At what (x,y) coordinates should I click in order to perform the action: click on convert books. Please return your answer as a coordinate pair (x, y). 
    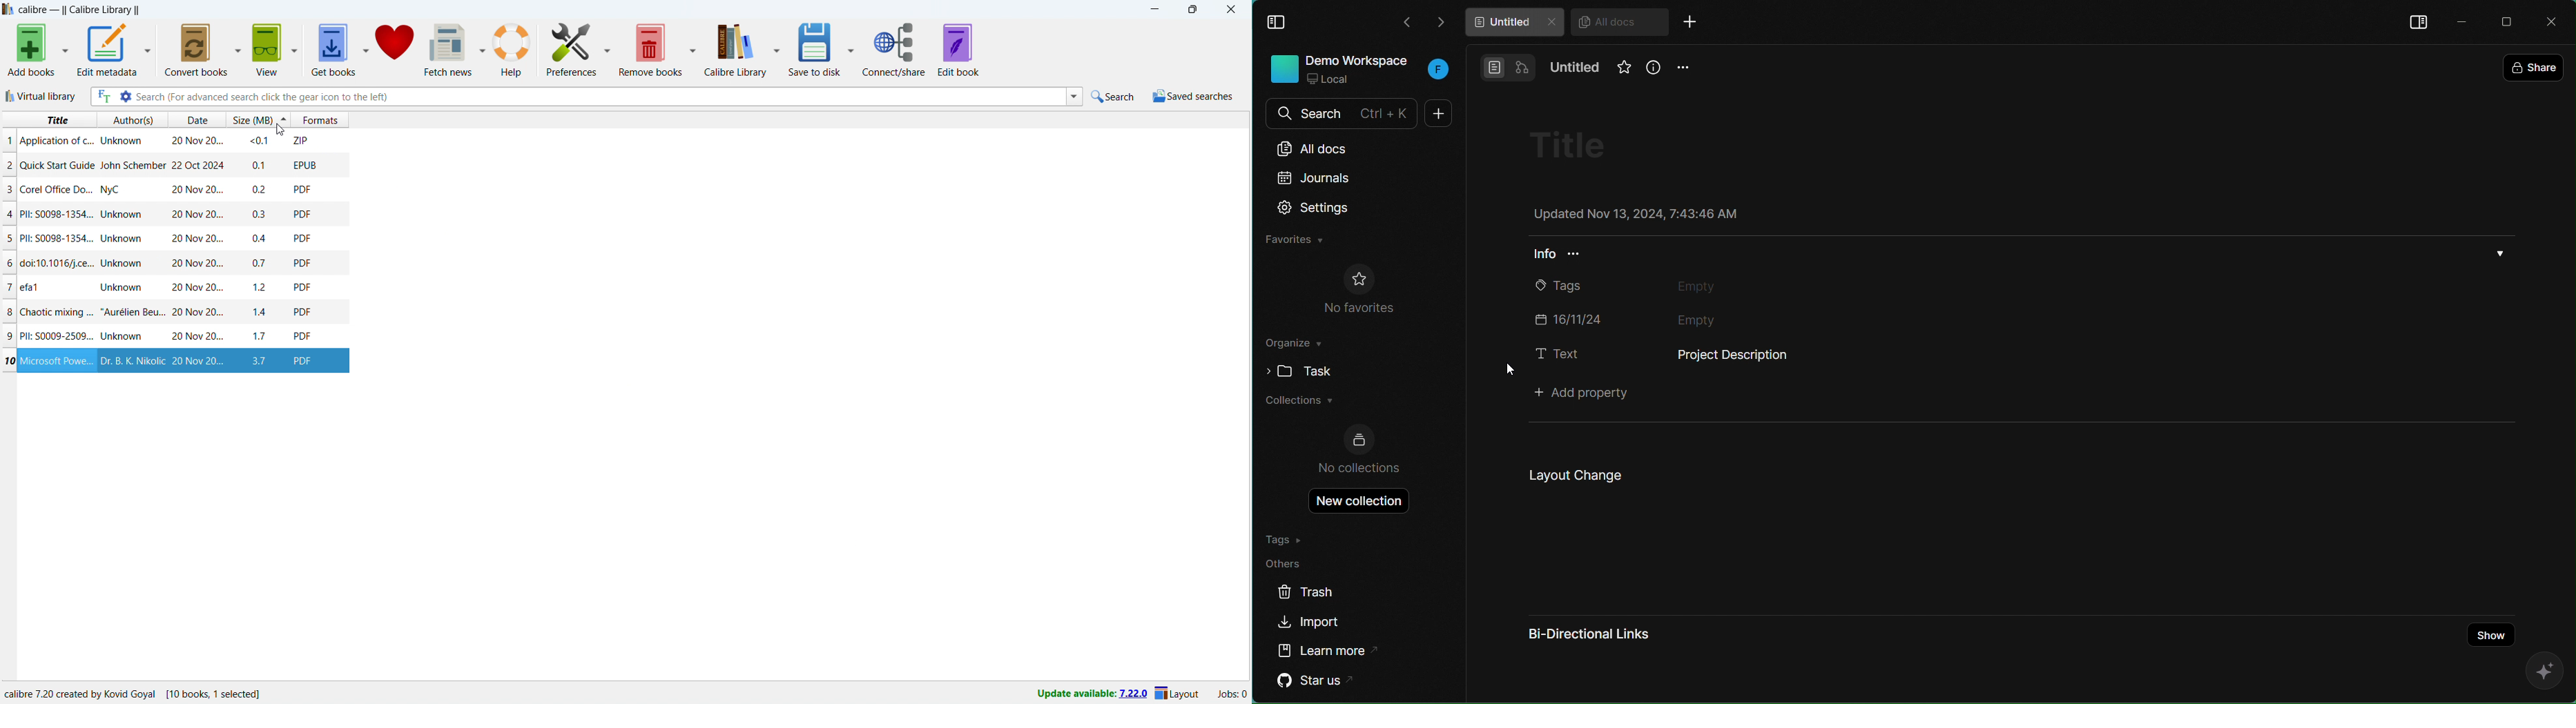
    Looking at the image, I should click on (196, 50).